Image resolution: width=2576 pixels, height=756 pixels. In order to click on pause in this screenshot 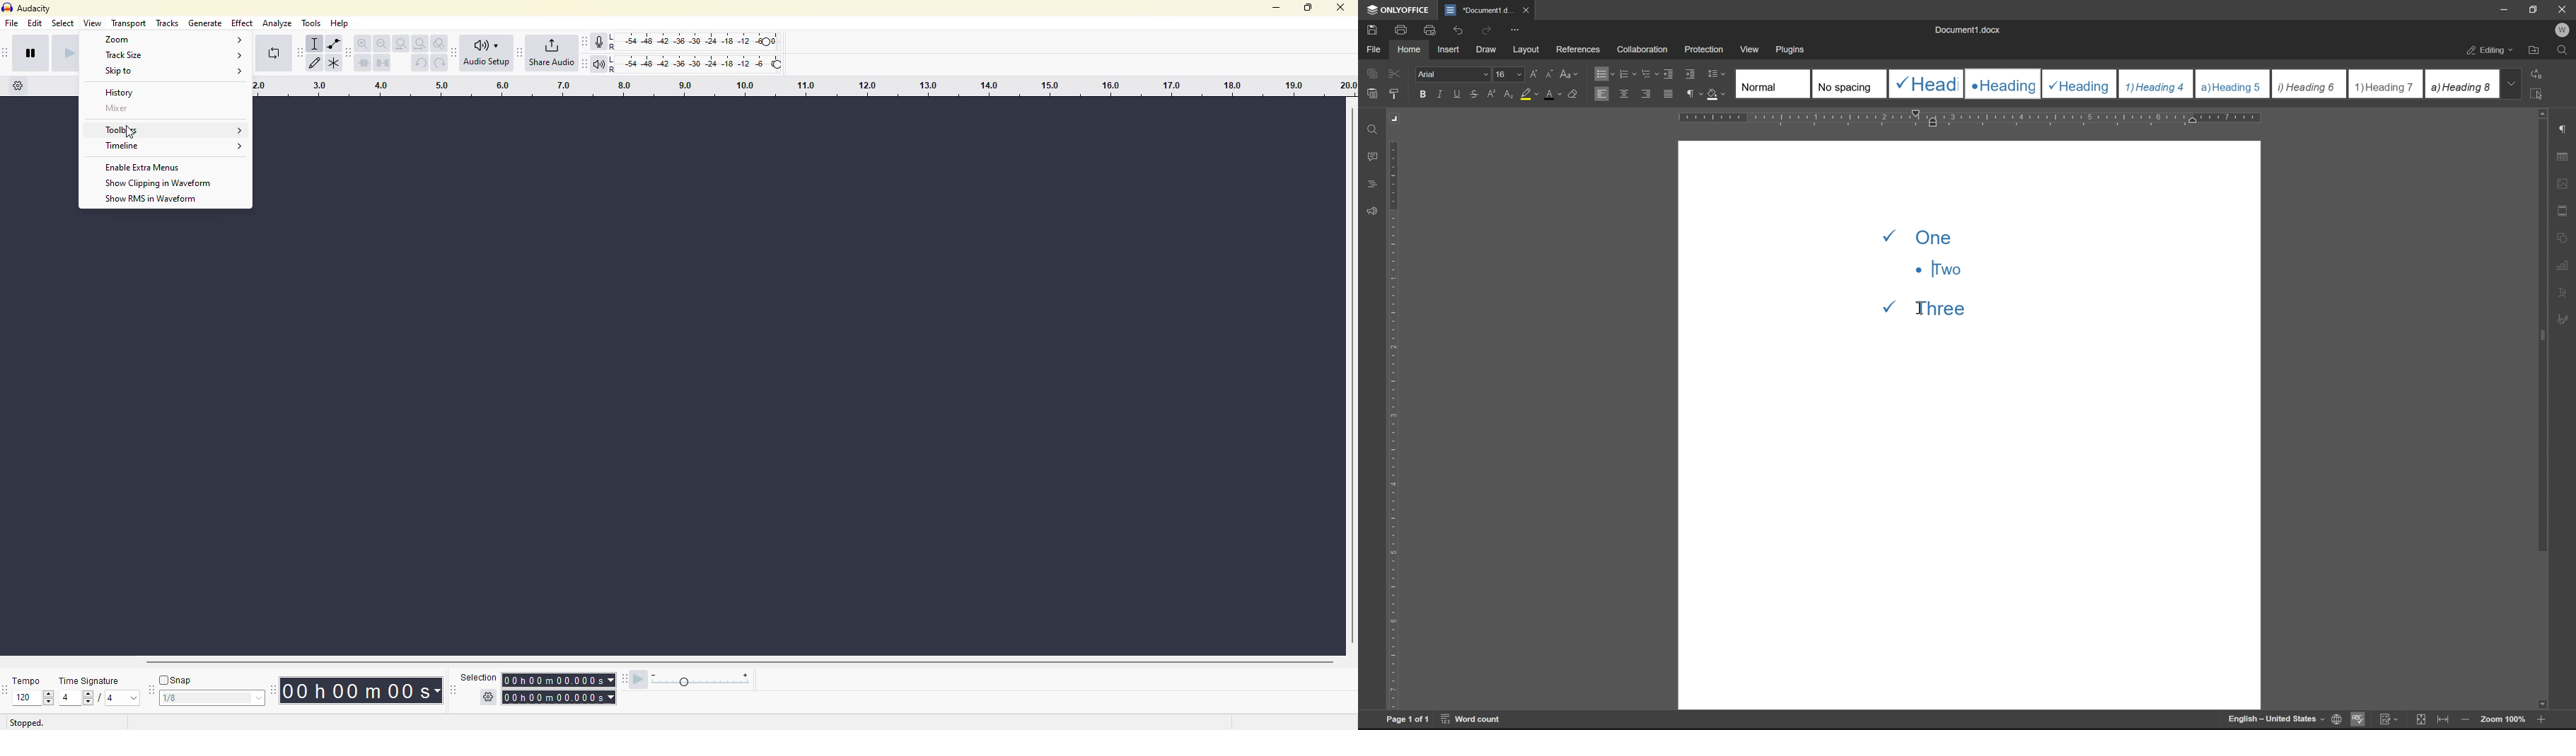, I will do `click(31, 52)`.